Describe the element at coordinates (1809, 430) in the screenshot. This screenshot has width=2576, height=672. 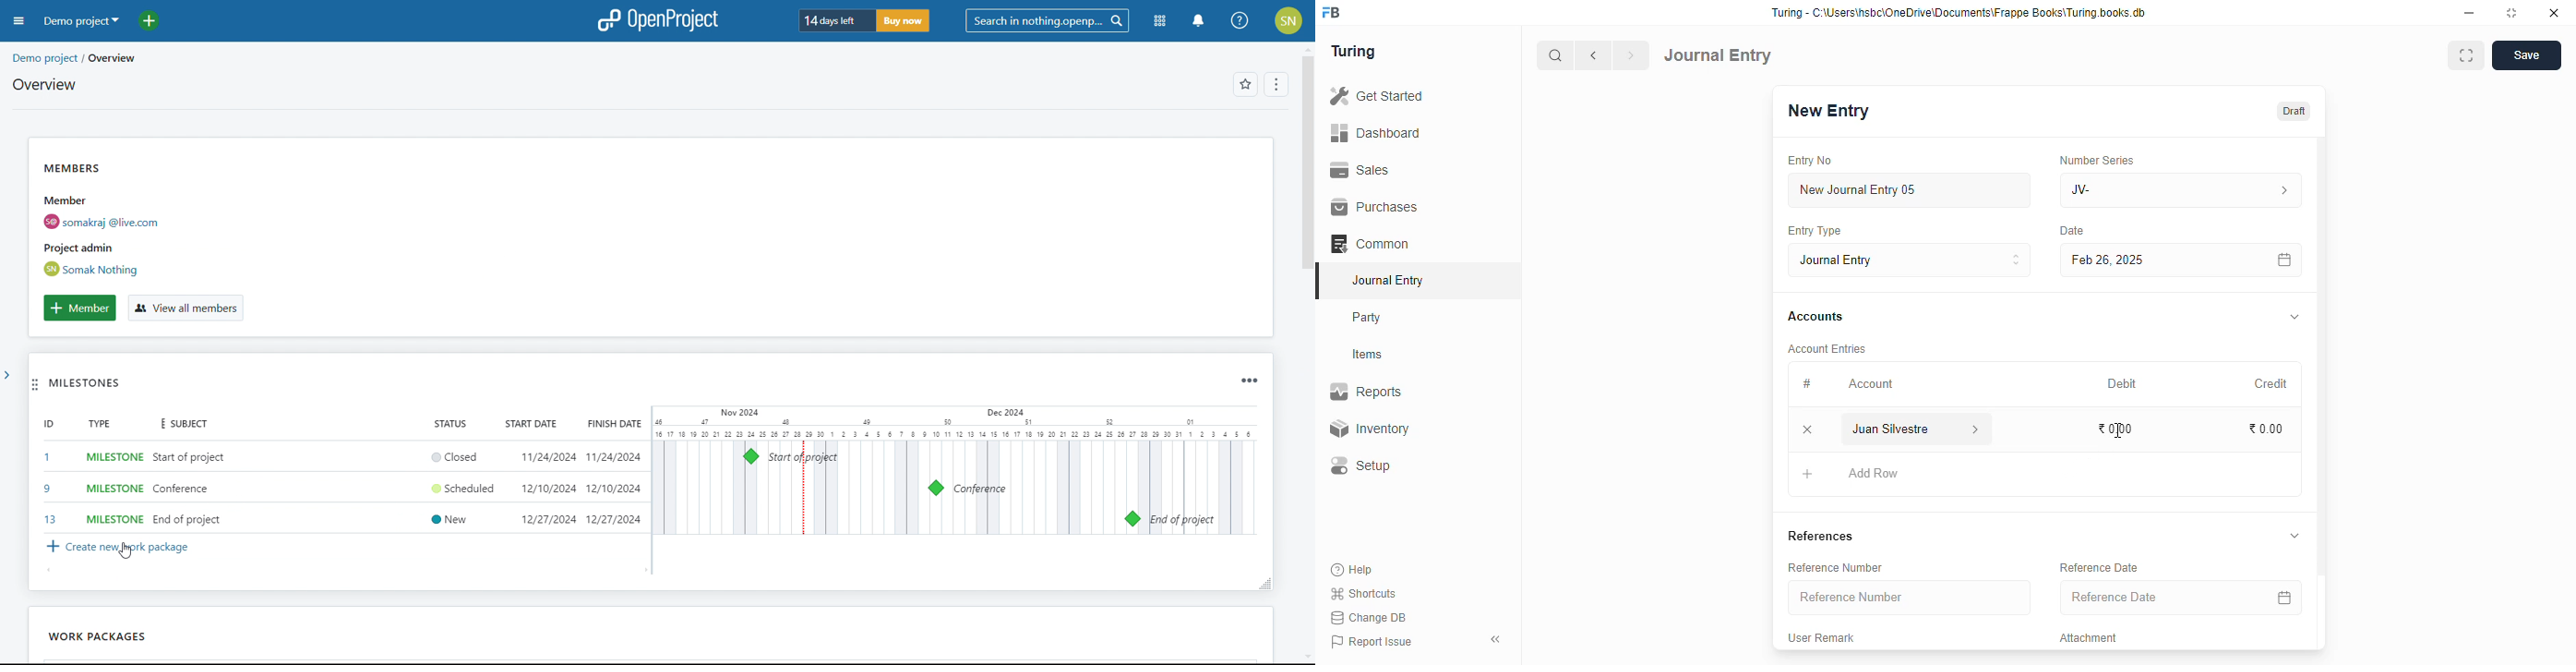
I see `remove` at that location.